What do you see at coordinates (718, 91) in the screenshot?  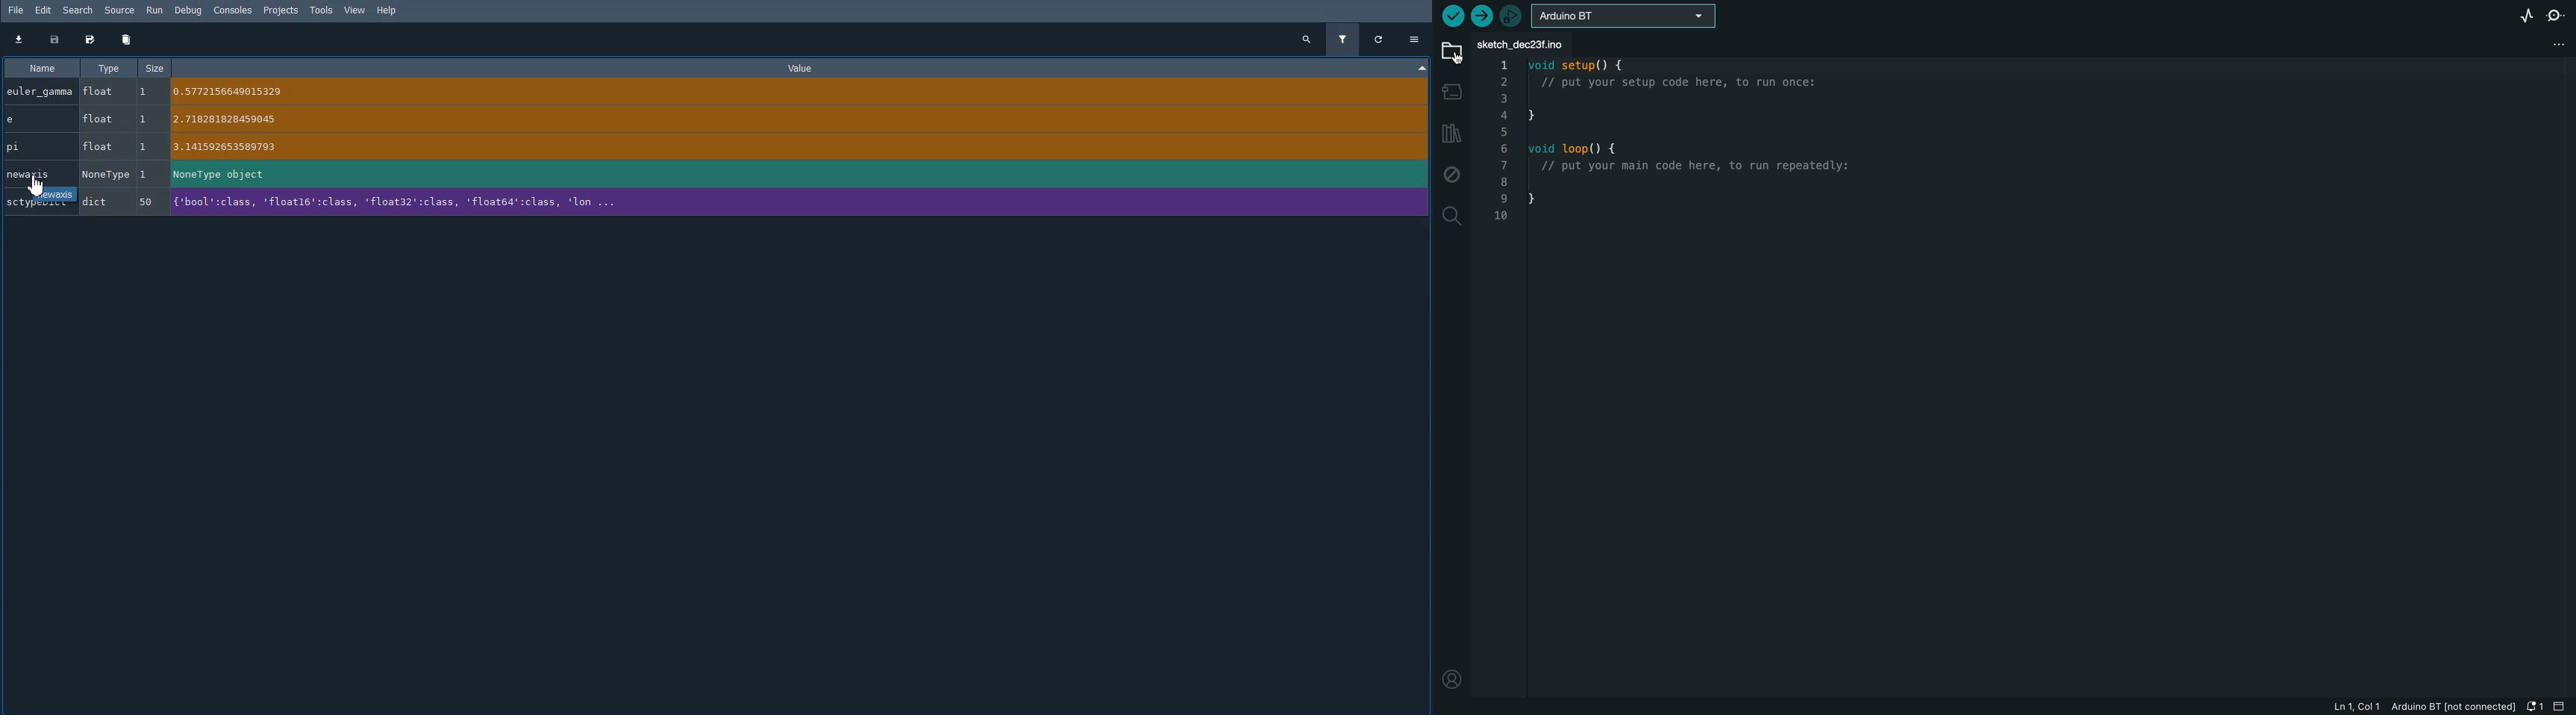 I see `euler_gamma` at bounding box center [718, 91].